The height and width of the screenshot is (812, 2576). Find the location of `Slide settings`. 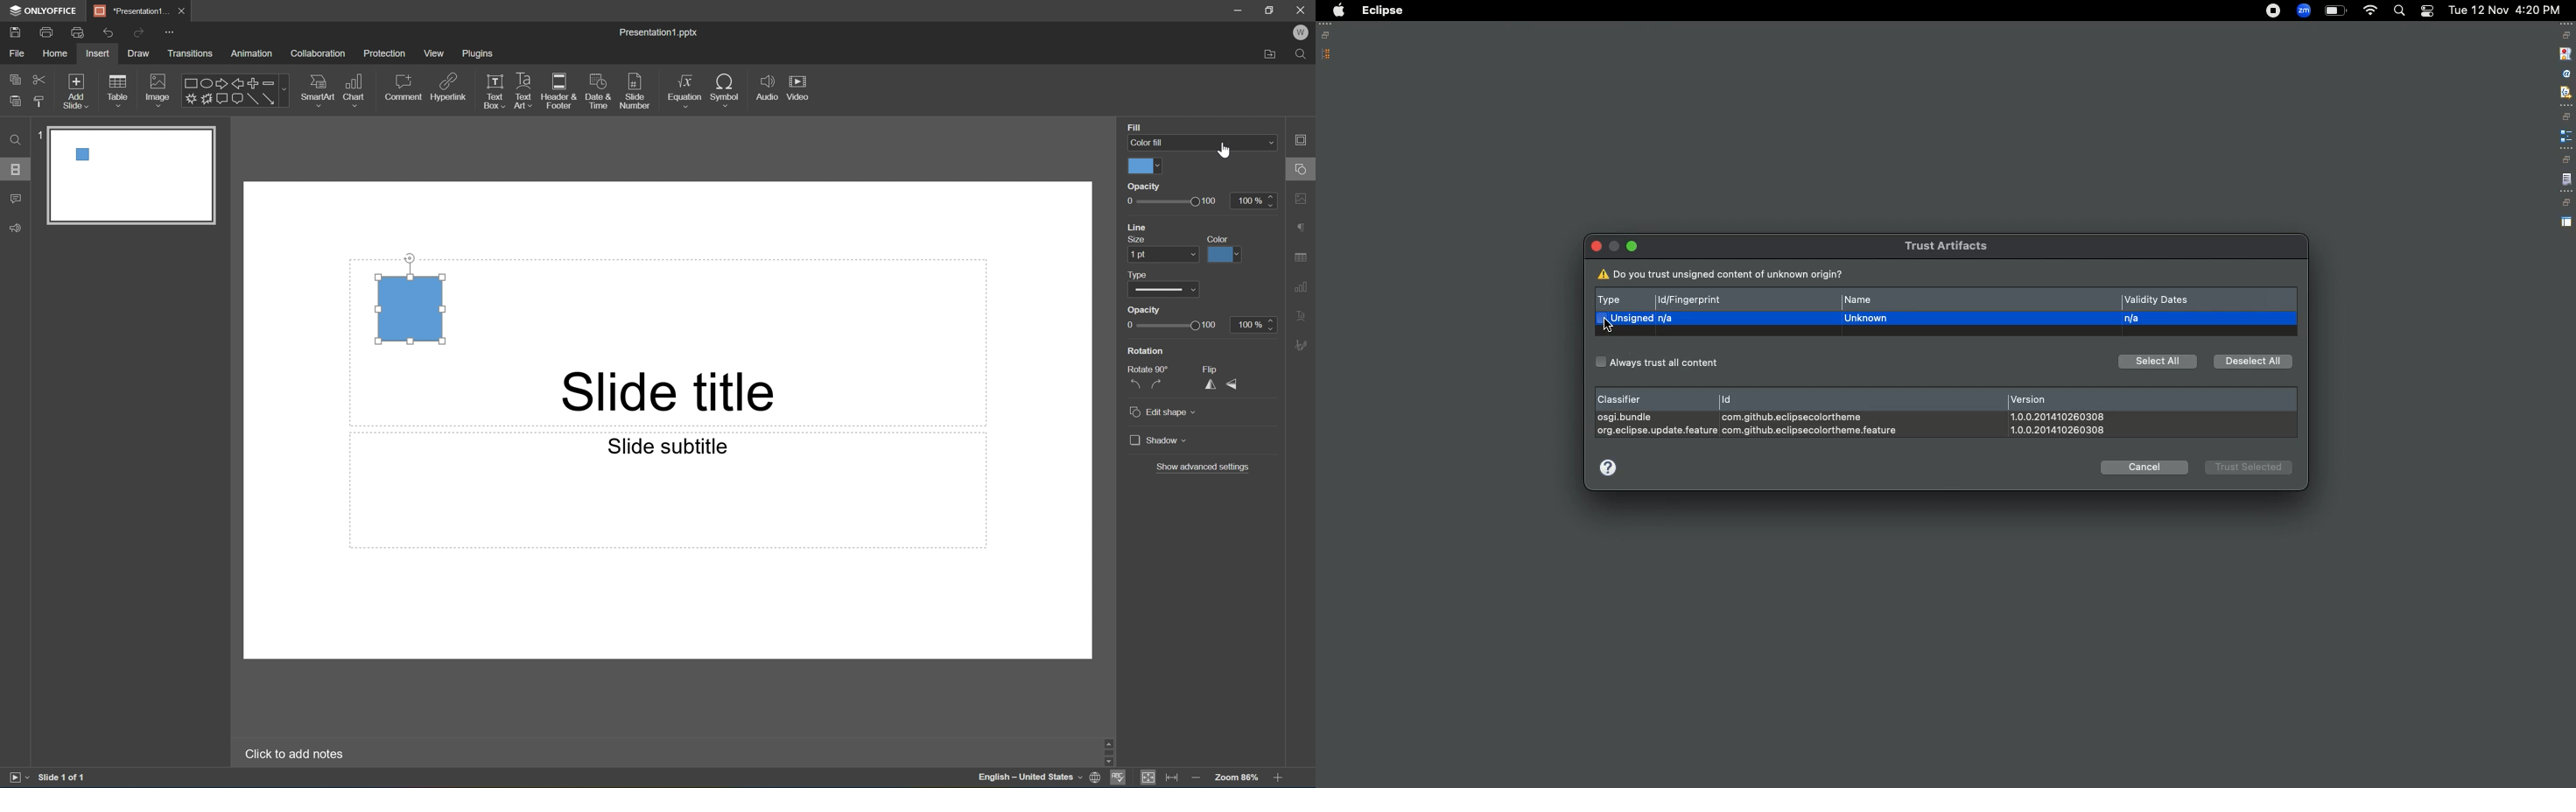

Slide settings is located at coordinates (1306, 139).